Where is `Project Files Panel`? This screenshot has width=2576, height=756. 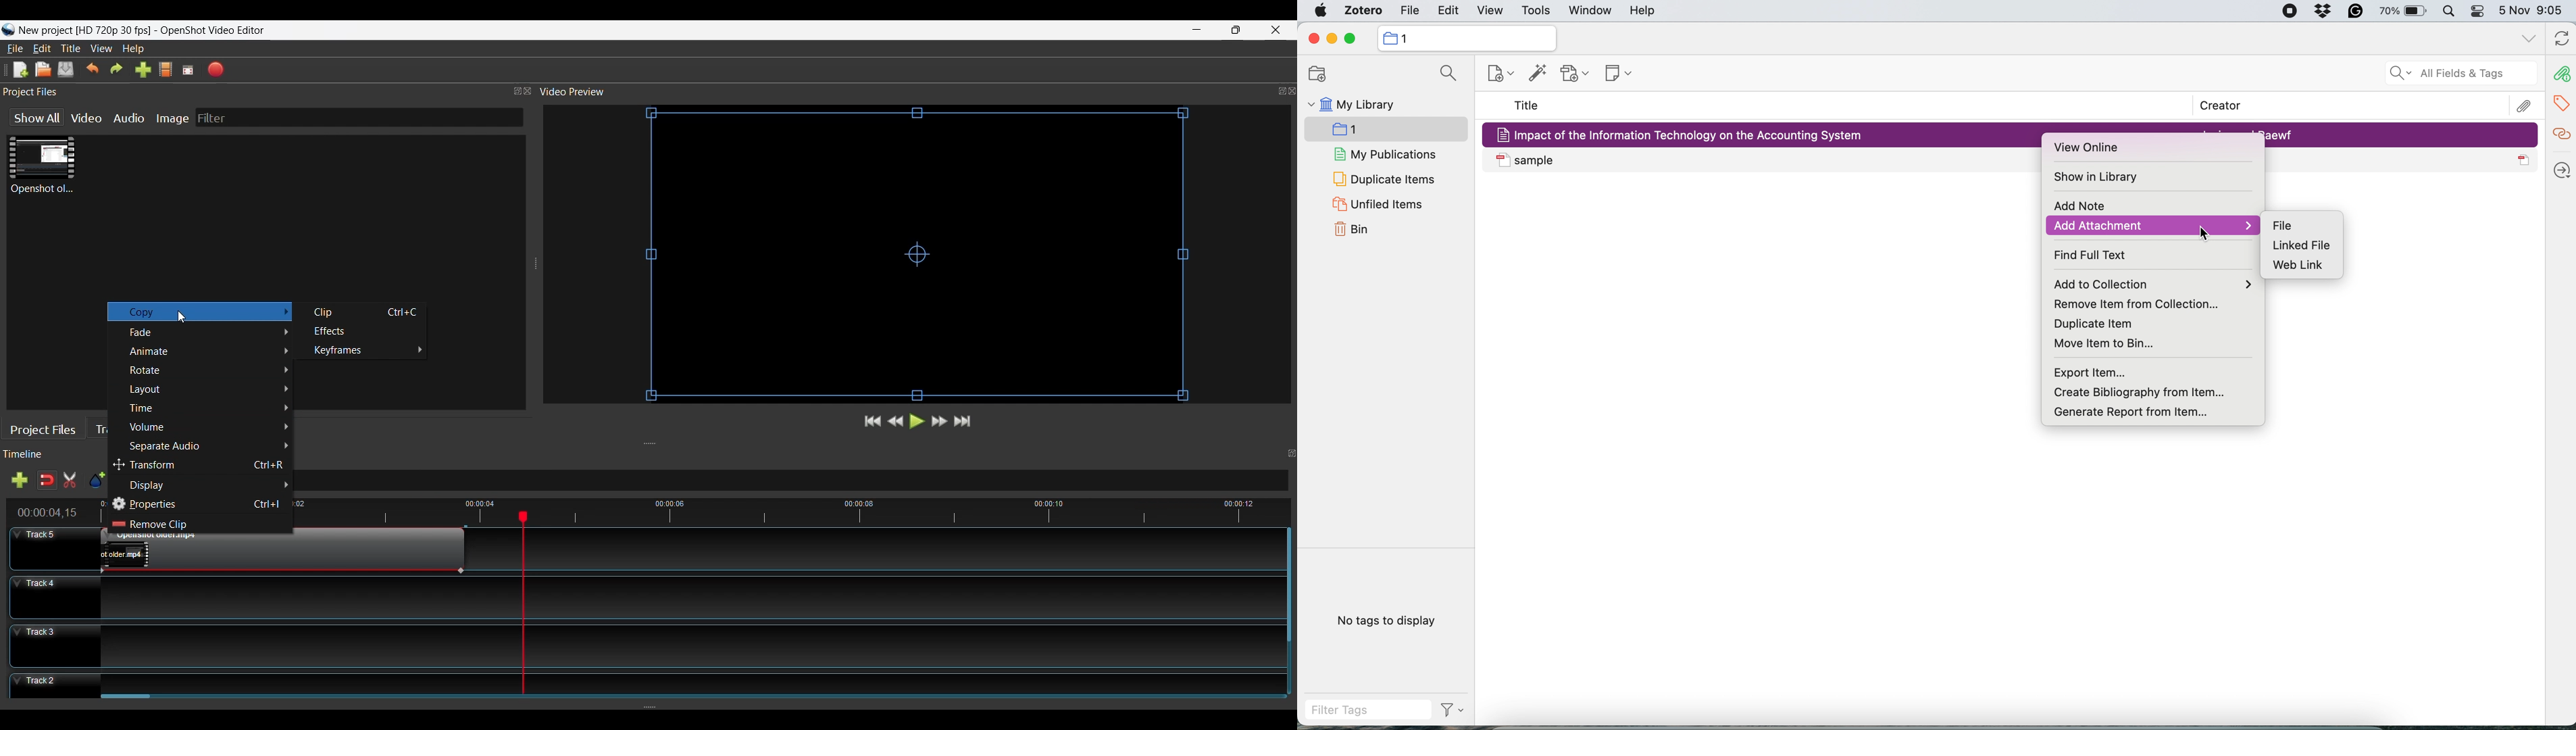
Project Files Panel is located at coordinates (268, 92).